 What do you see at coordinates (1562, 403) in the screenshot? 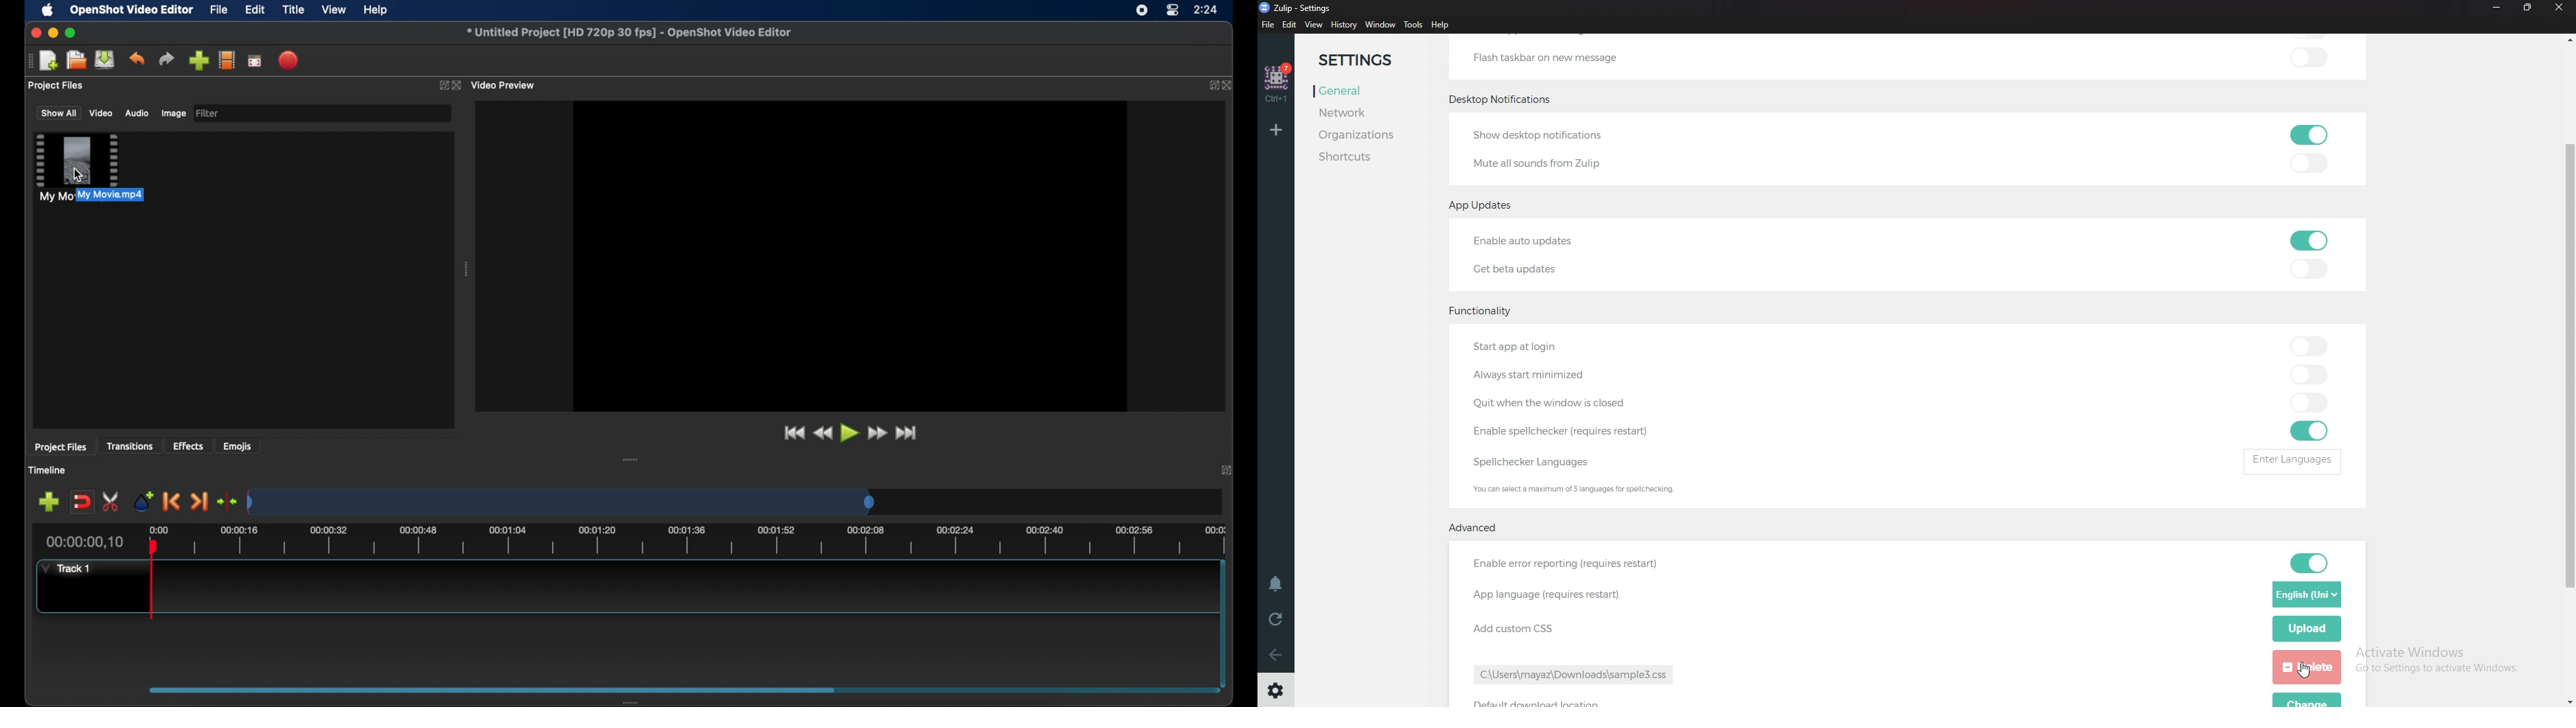
I see `quit when Windows is closed` at bounding box center [1562, 403].